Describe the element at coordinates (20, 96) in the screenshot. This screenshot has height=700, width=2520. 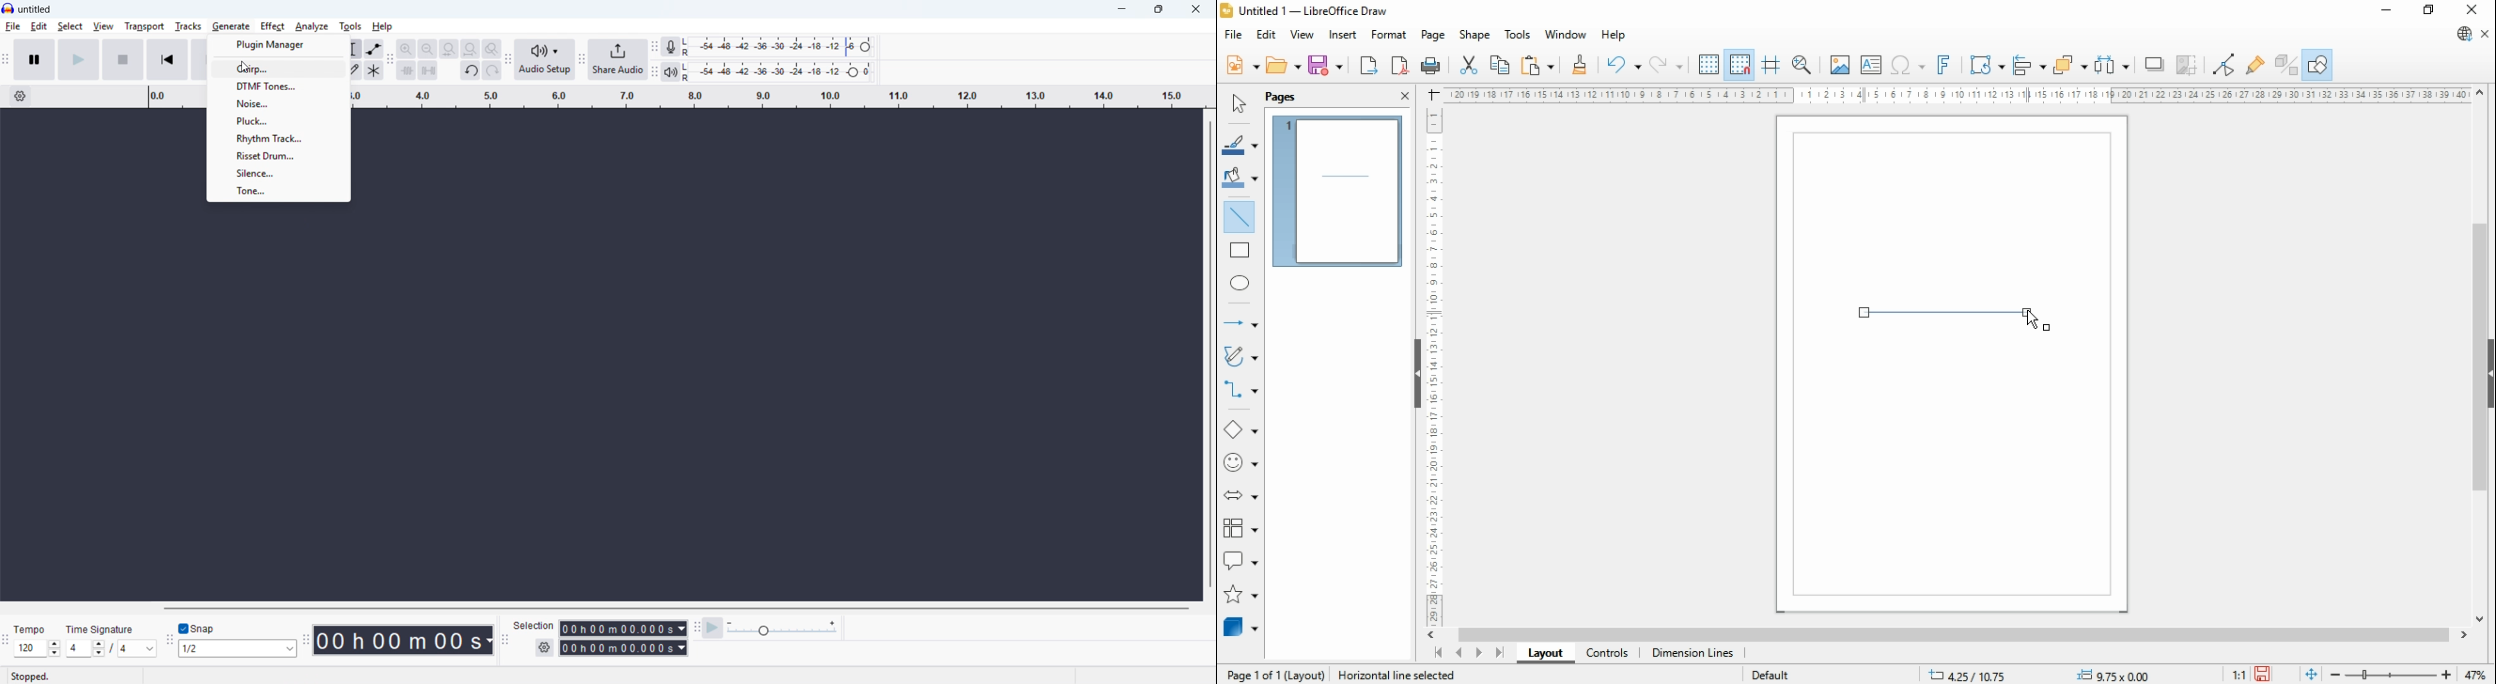
I see `Timeline settings ` at that location.